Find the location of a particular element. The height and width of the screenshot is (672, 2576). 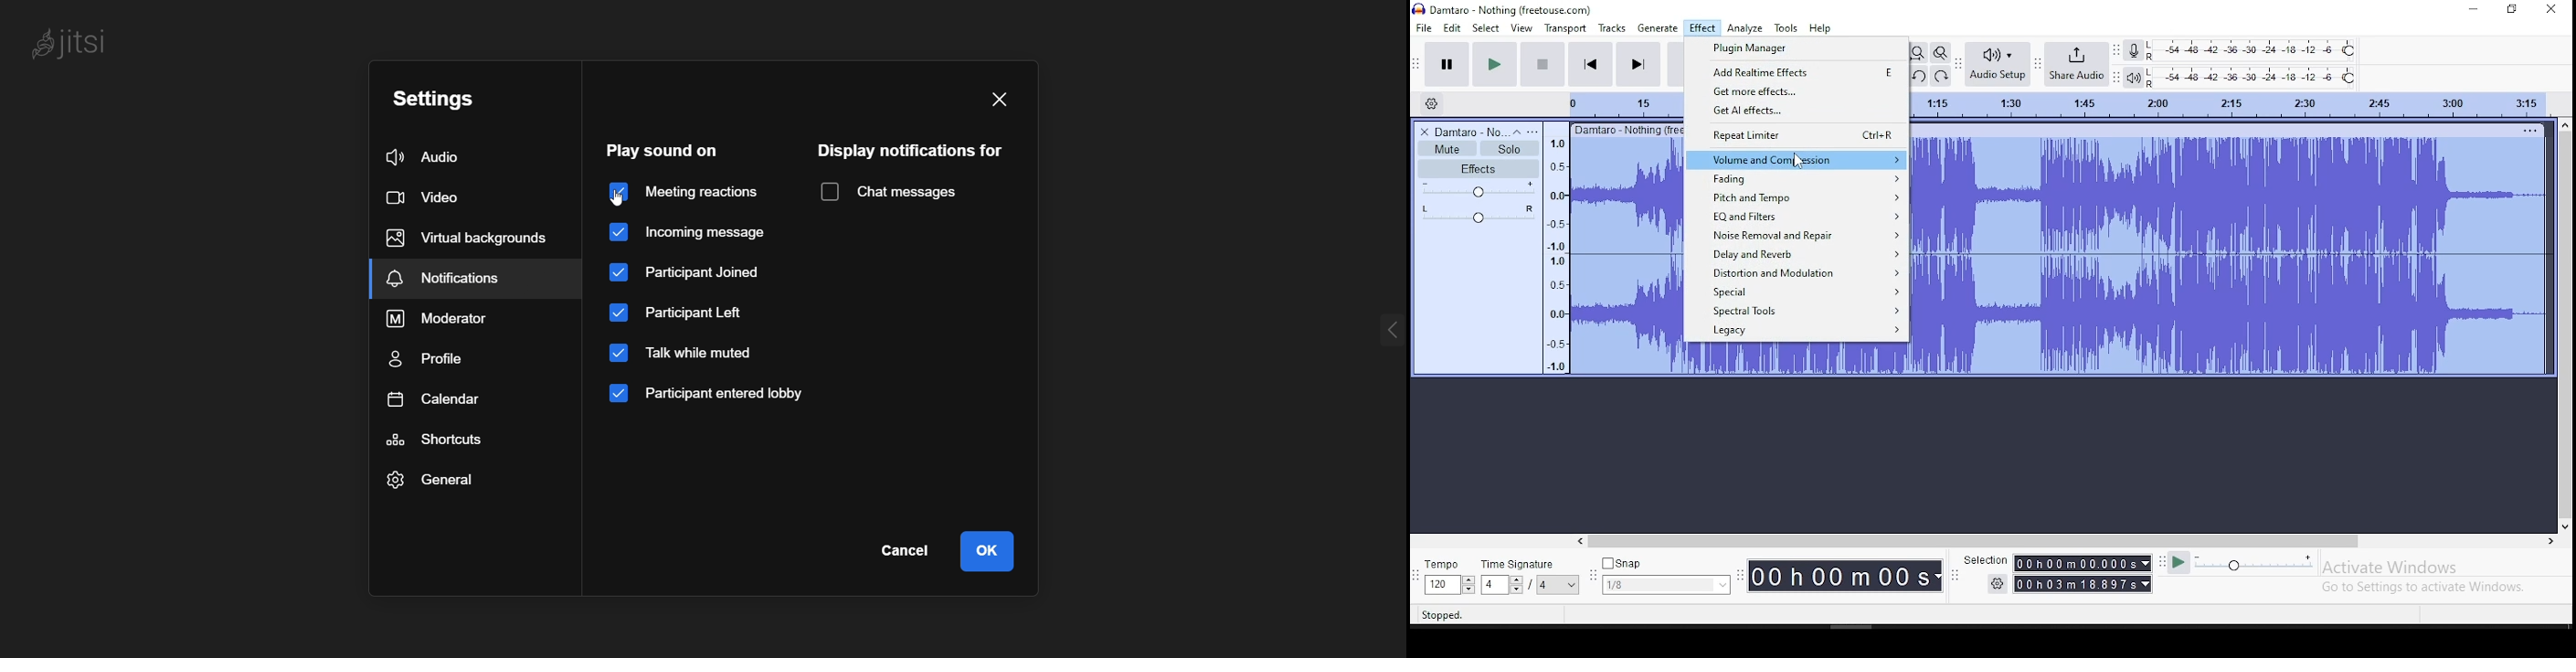

undo is located at coordinates (1916, 76).